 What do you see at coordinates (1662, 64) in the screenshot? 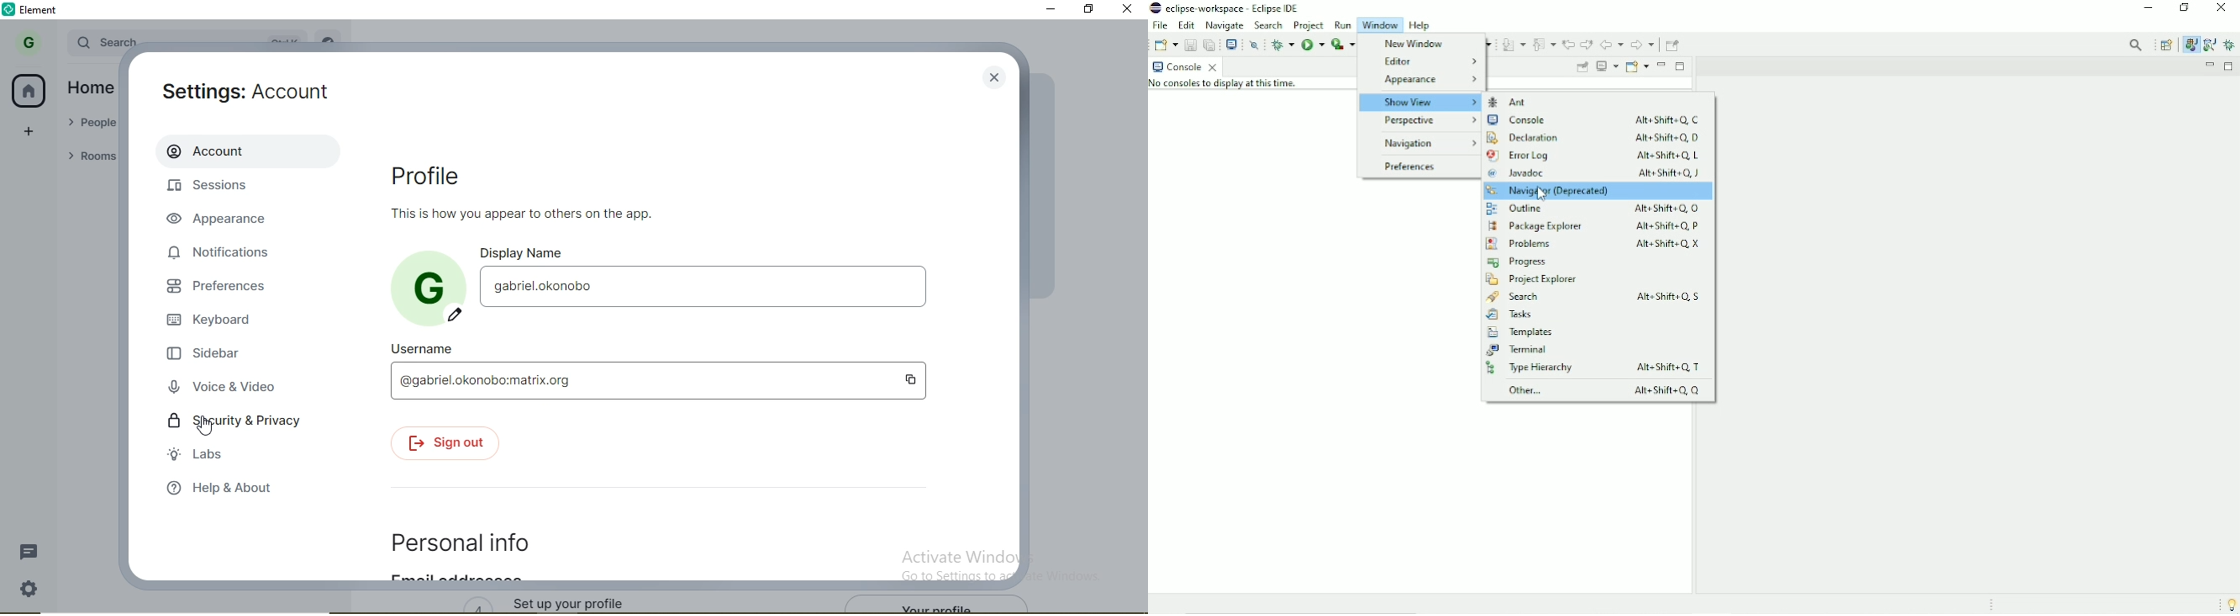
I see `Minimize` at bounding box center [1662, 64].